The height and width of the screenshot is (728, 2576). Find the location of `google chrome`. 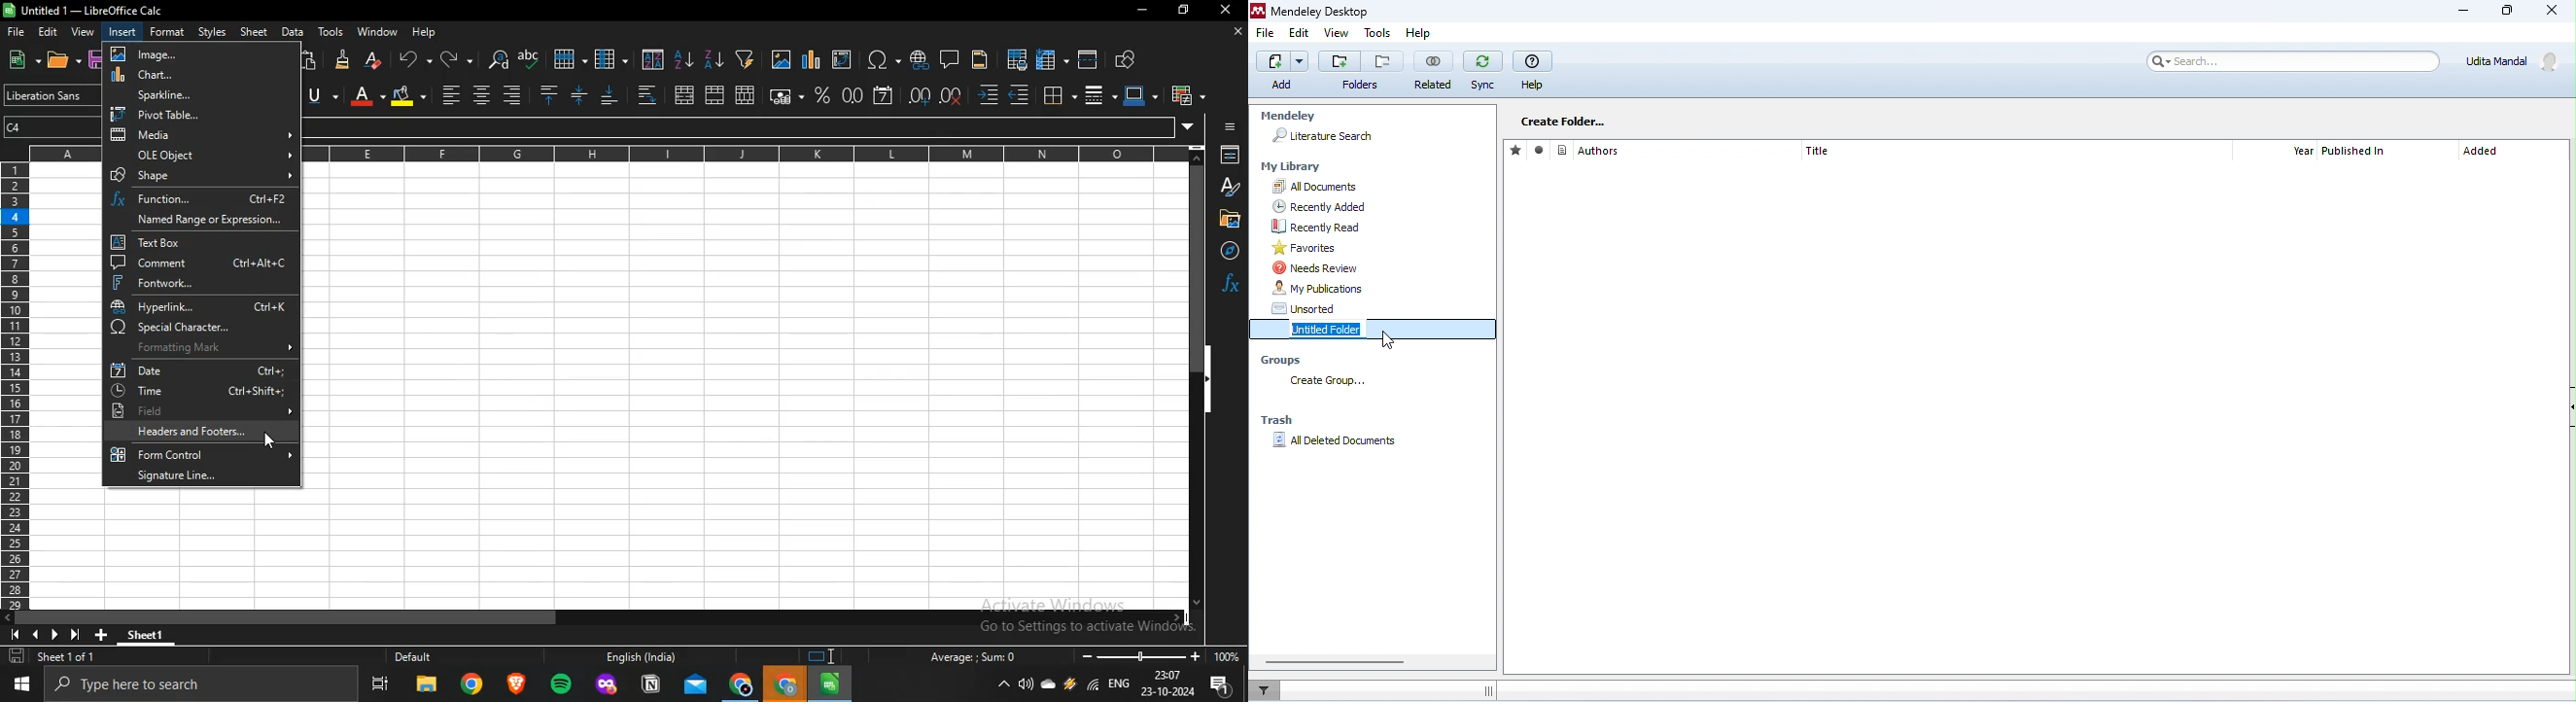

google chrome is located at coordinates (786, 685).